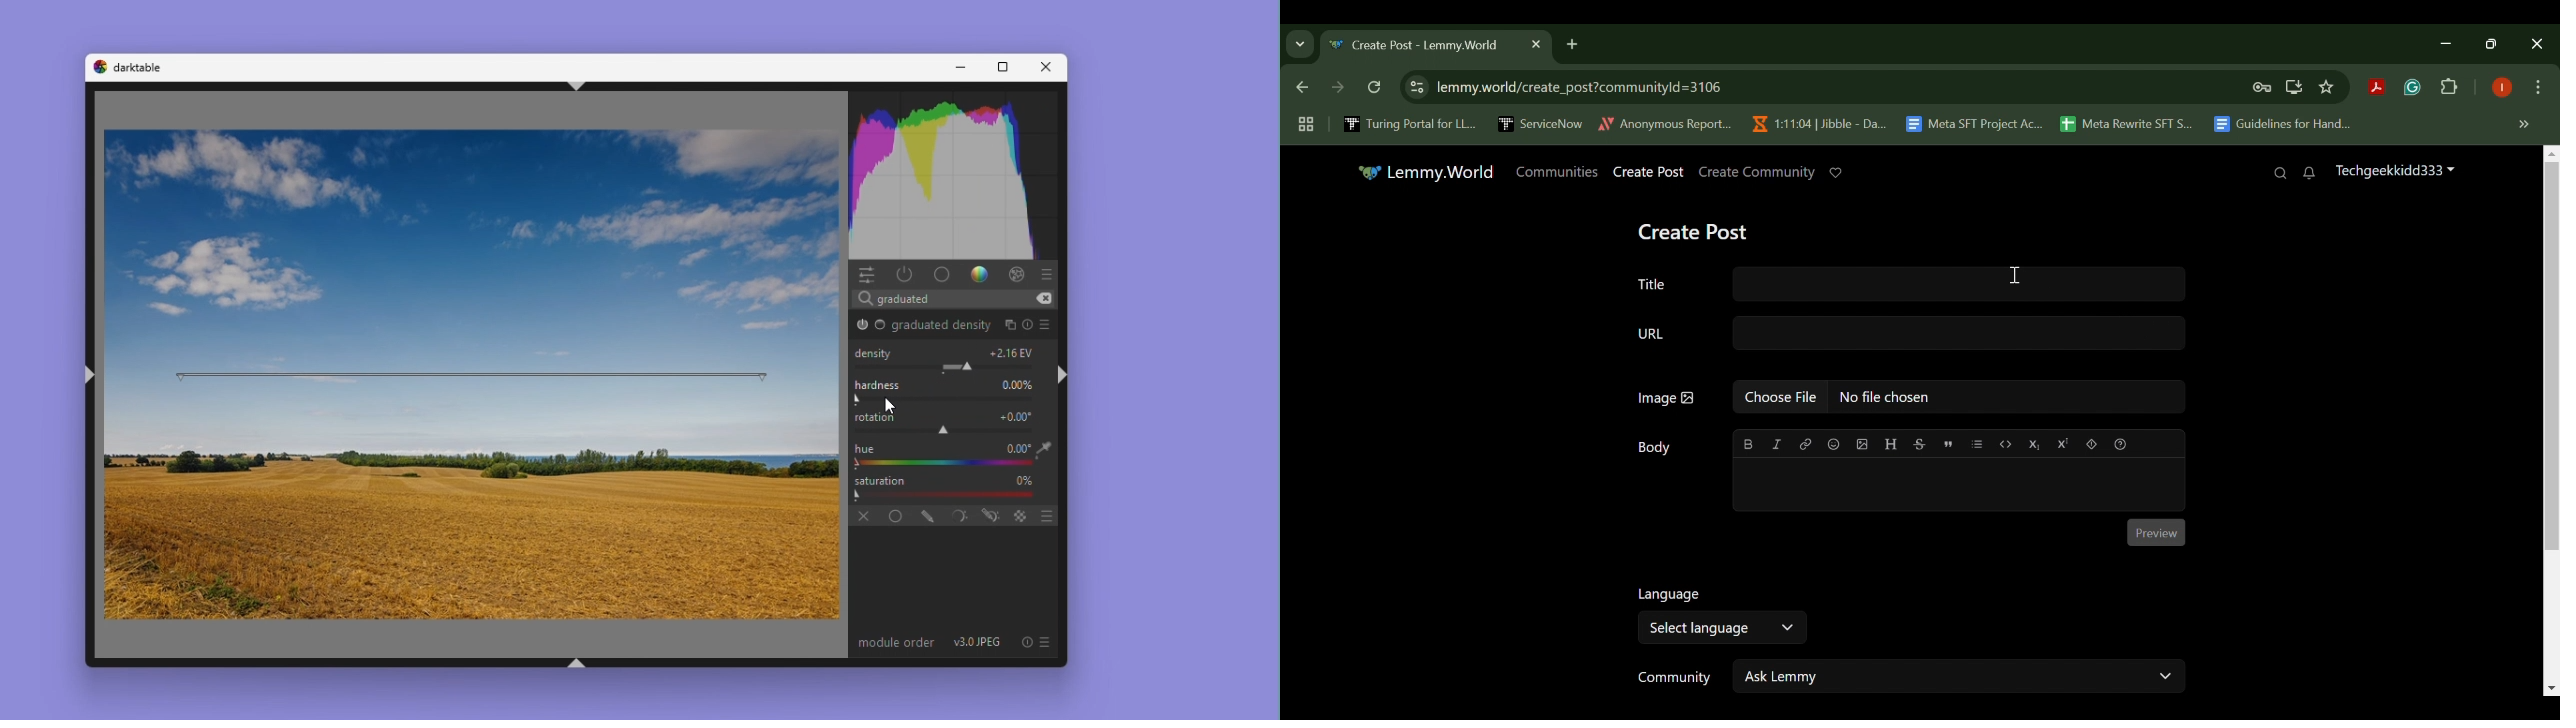  What do you see at coordinates (1910, 400) in the screenshot?
I see `Image: No file chosen` at bounding box center [1910, 400].